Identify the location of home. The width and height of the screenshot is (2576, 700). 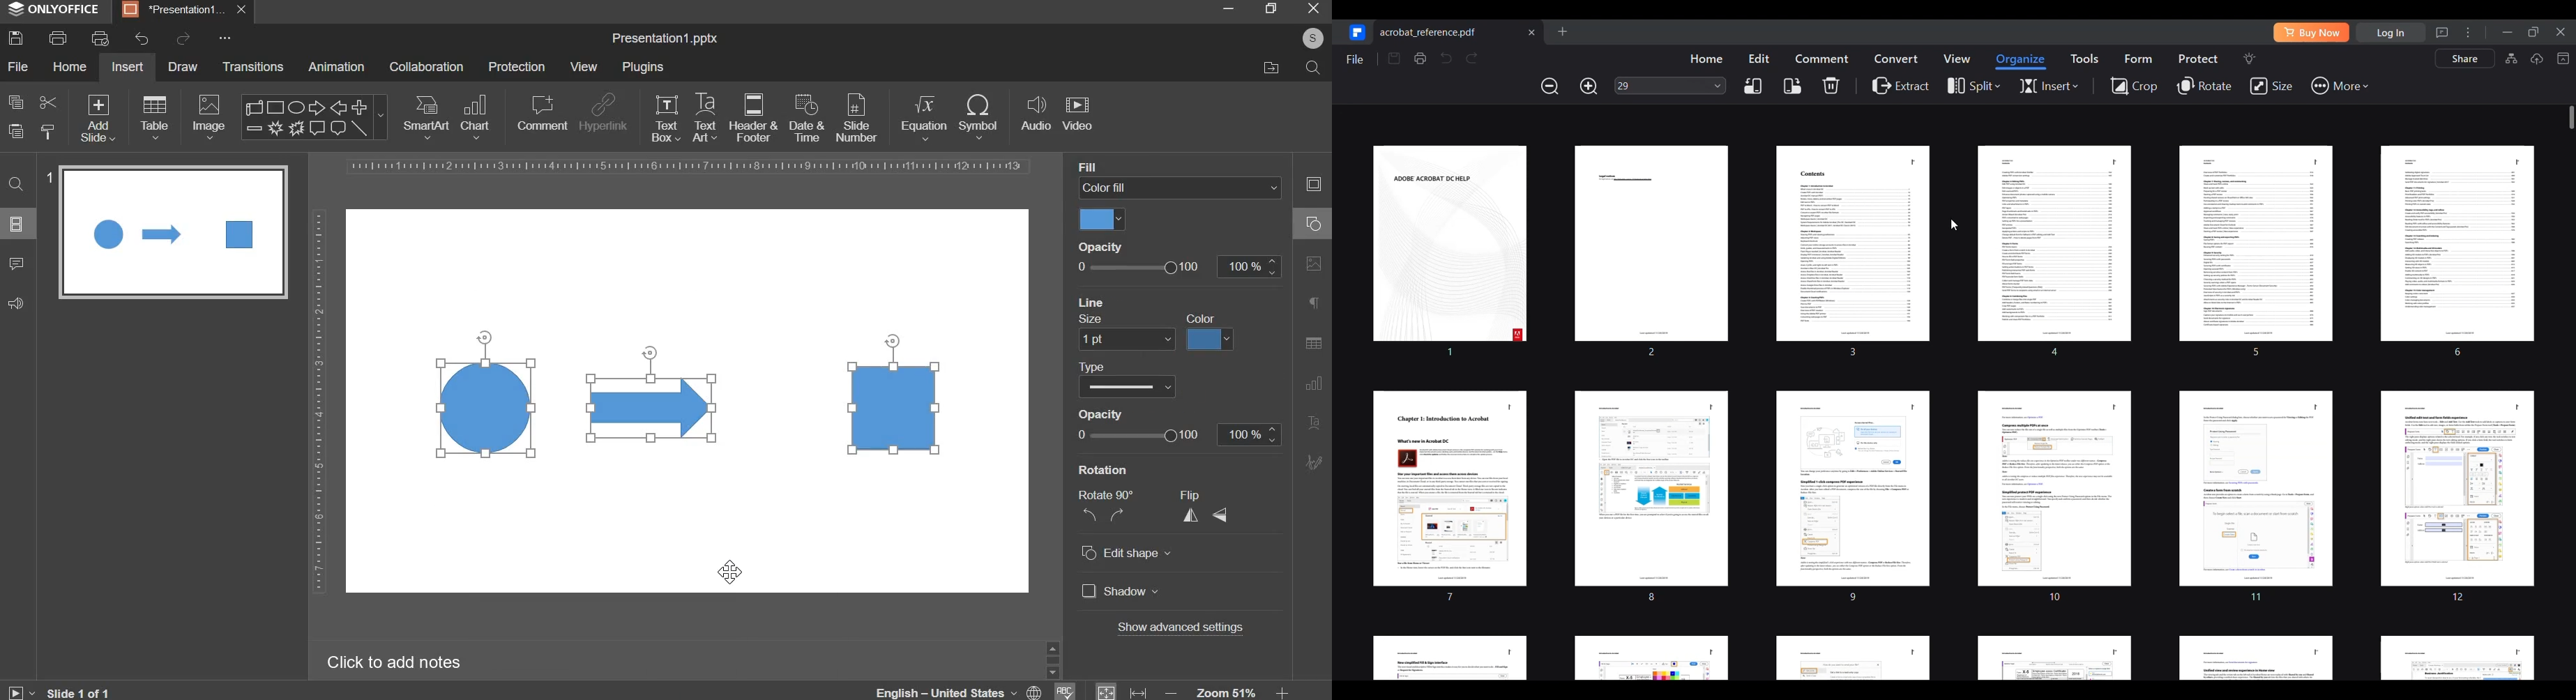
(69, 66).